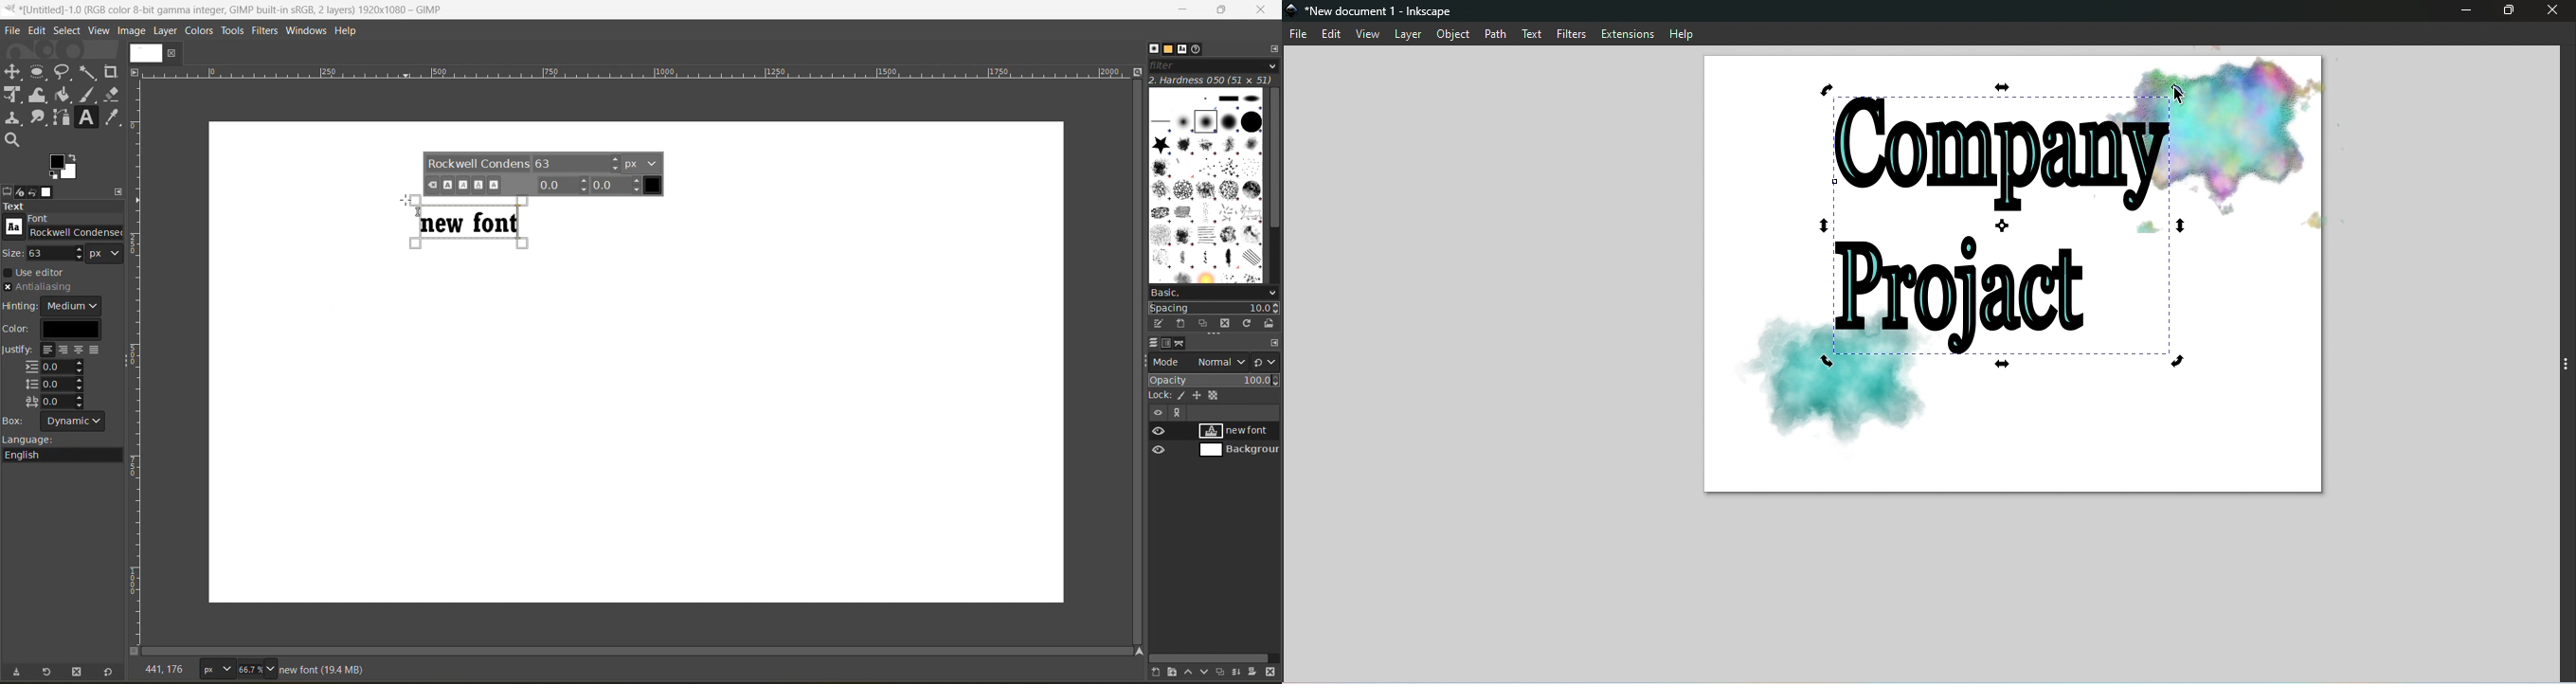 This screenshot has height=700, width=2576. Describe the element at coordinates (100, 29) in the screenshot. I see `view` at that location.